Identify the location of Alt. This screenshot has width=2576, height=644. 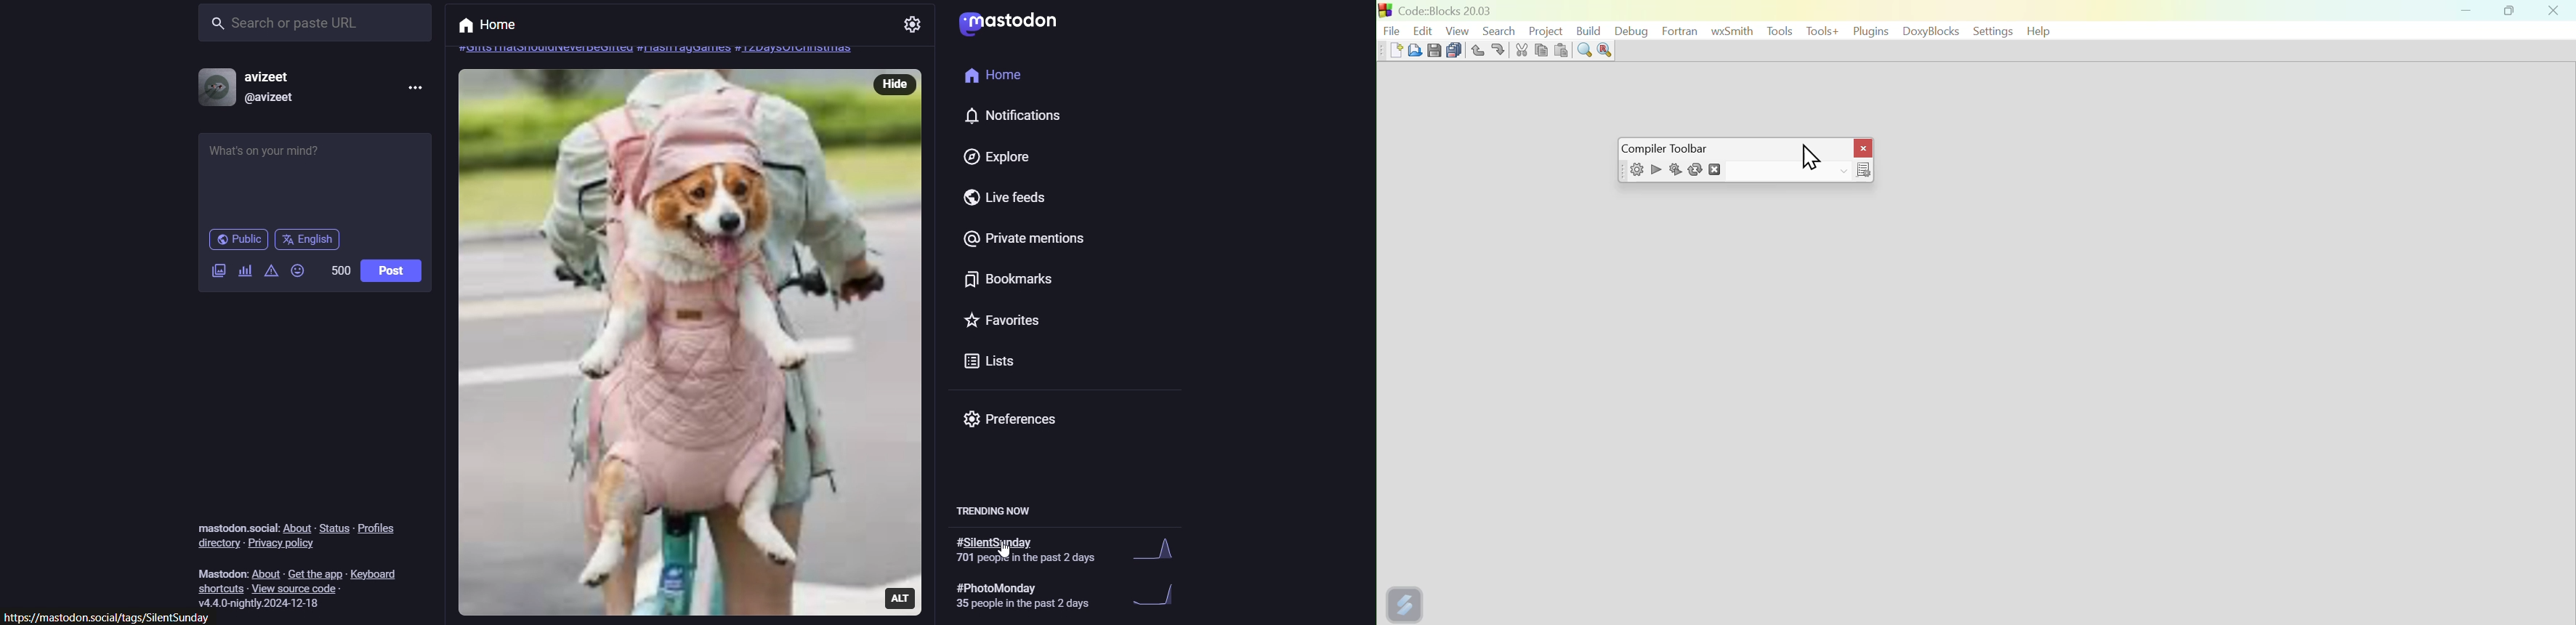
(903, 597).